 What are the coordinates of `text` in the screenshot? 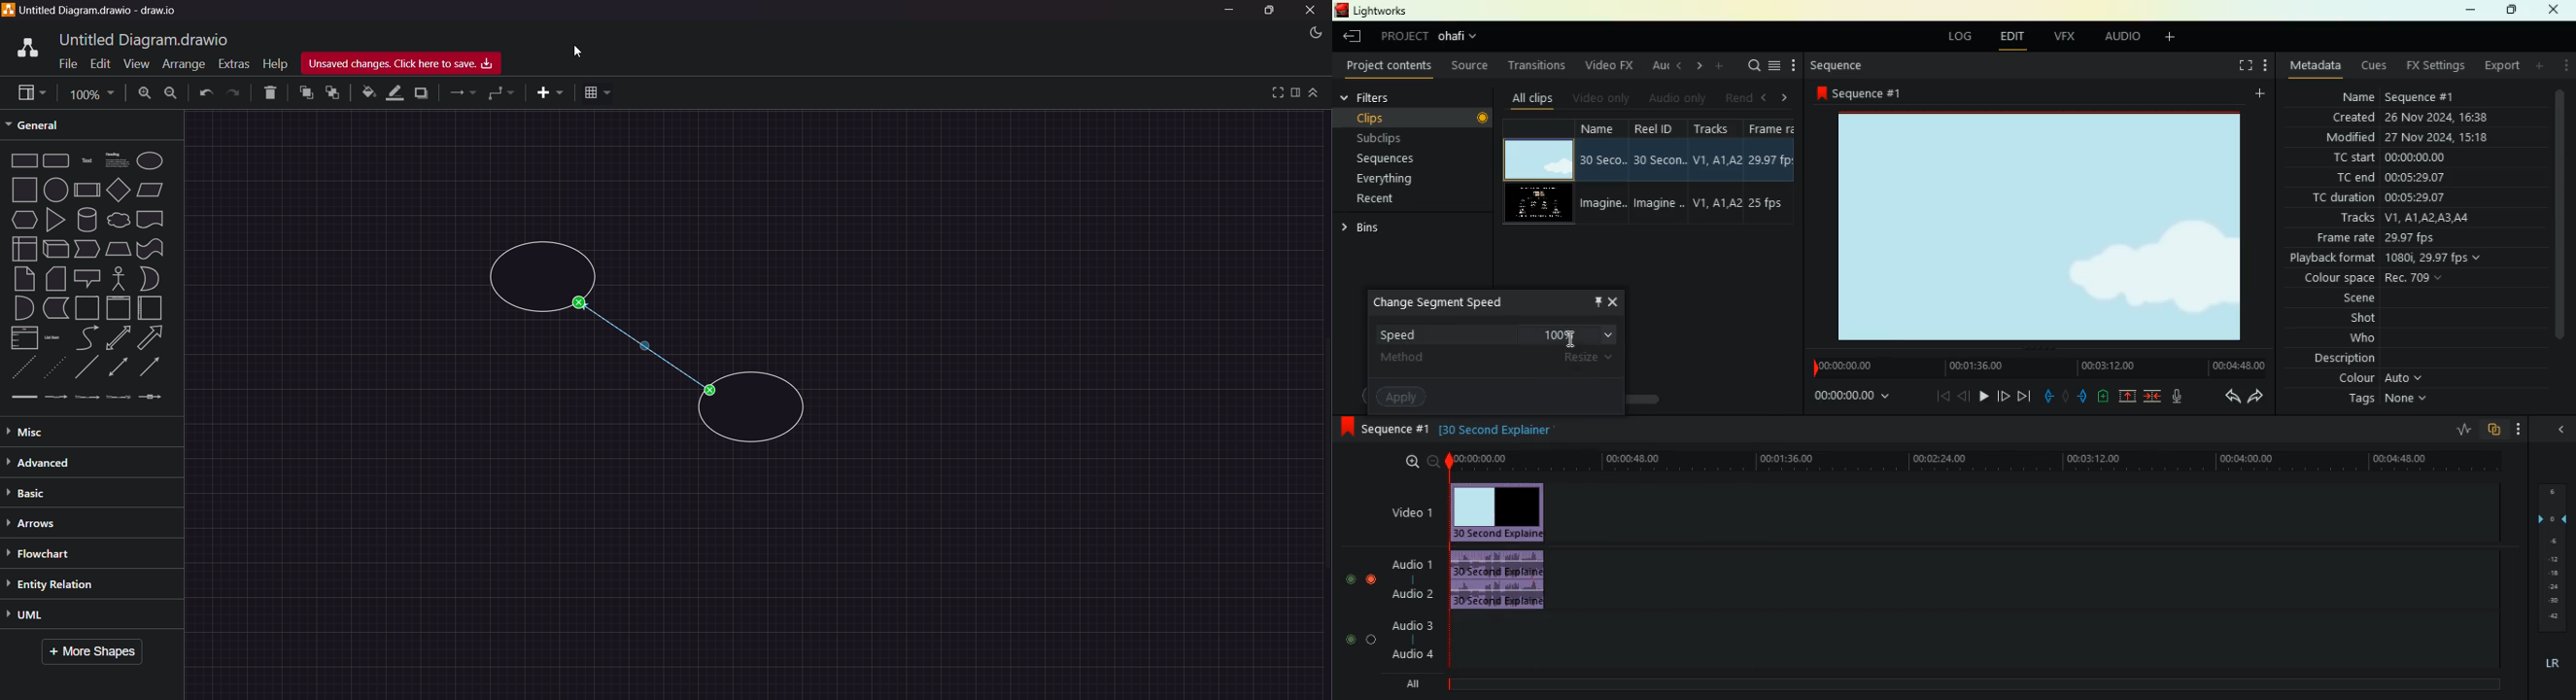 It's located at (1517, 431).